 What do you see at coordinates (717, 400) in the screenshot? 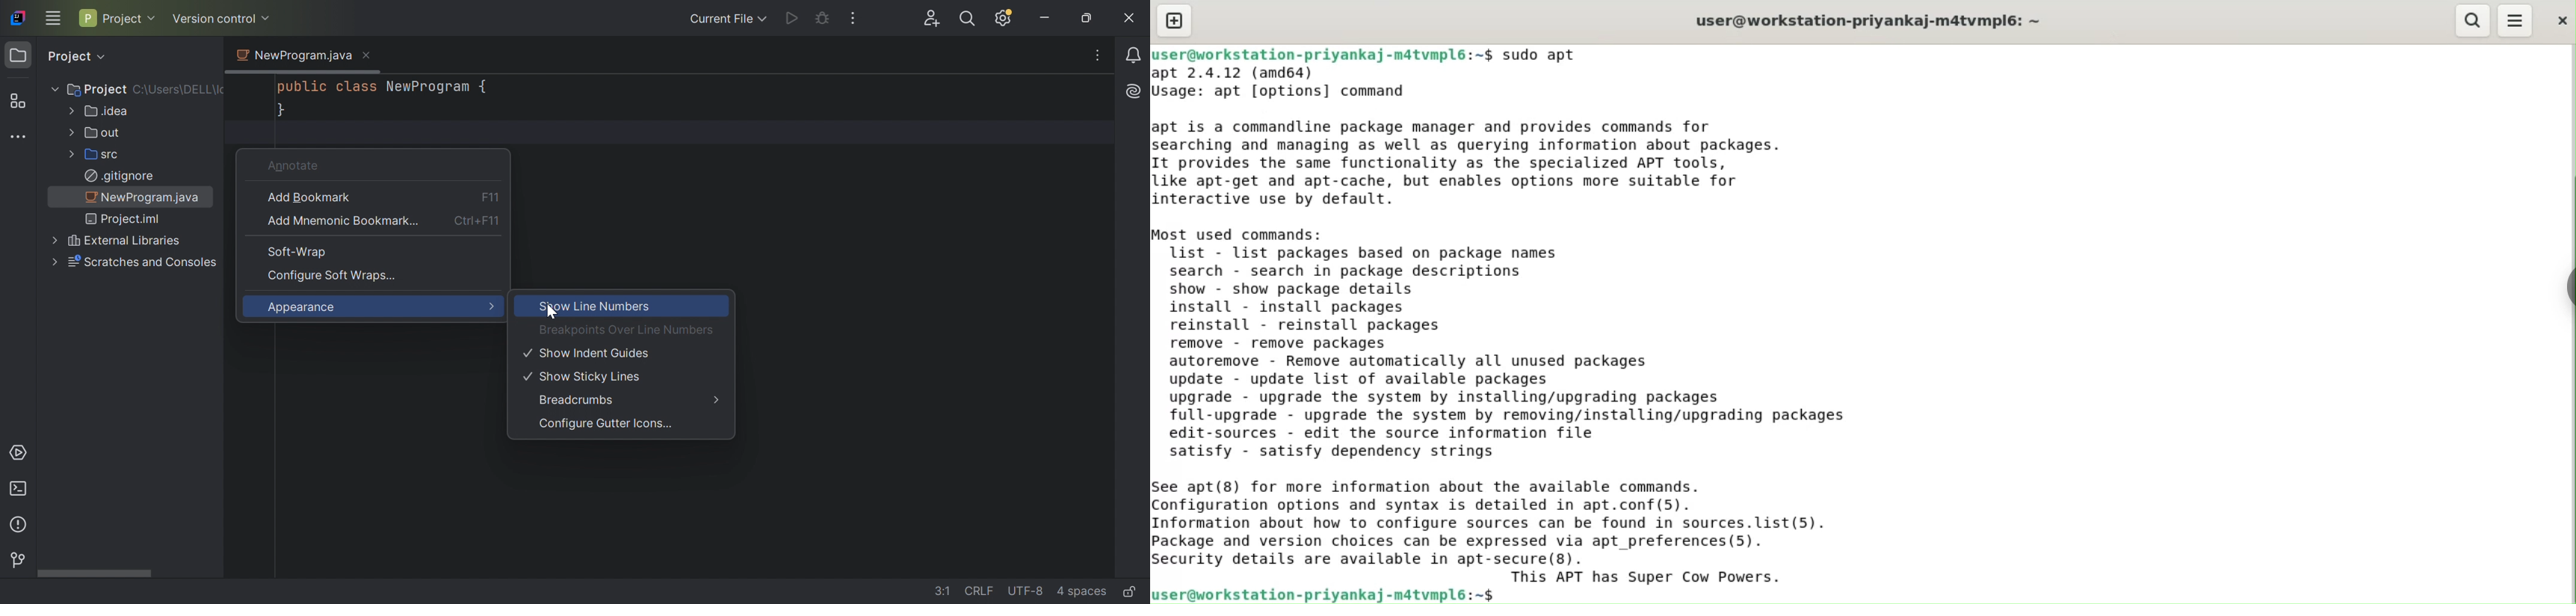
I see `More` at bounding box center [717, 400].